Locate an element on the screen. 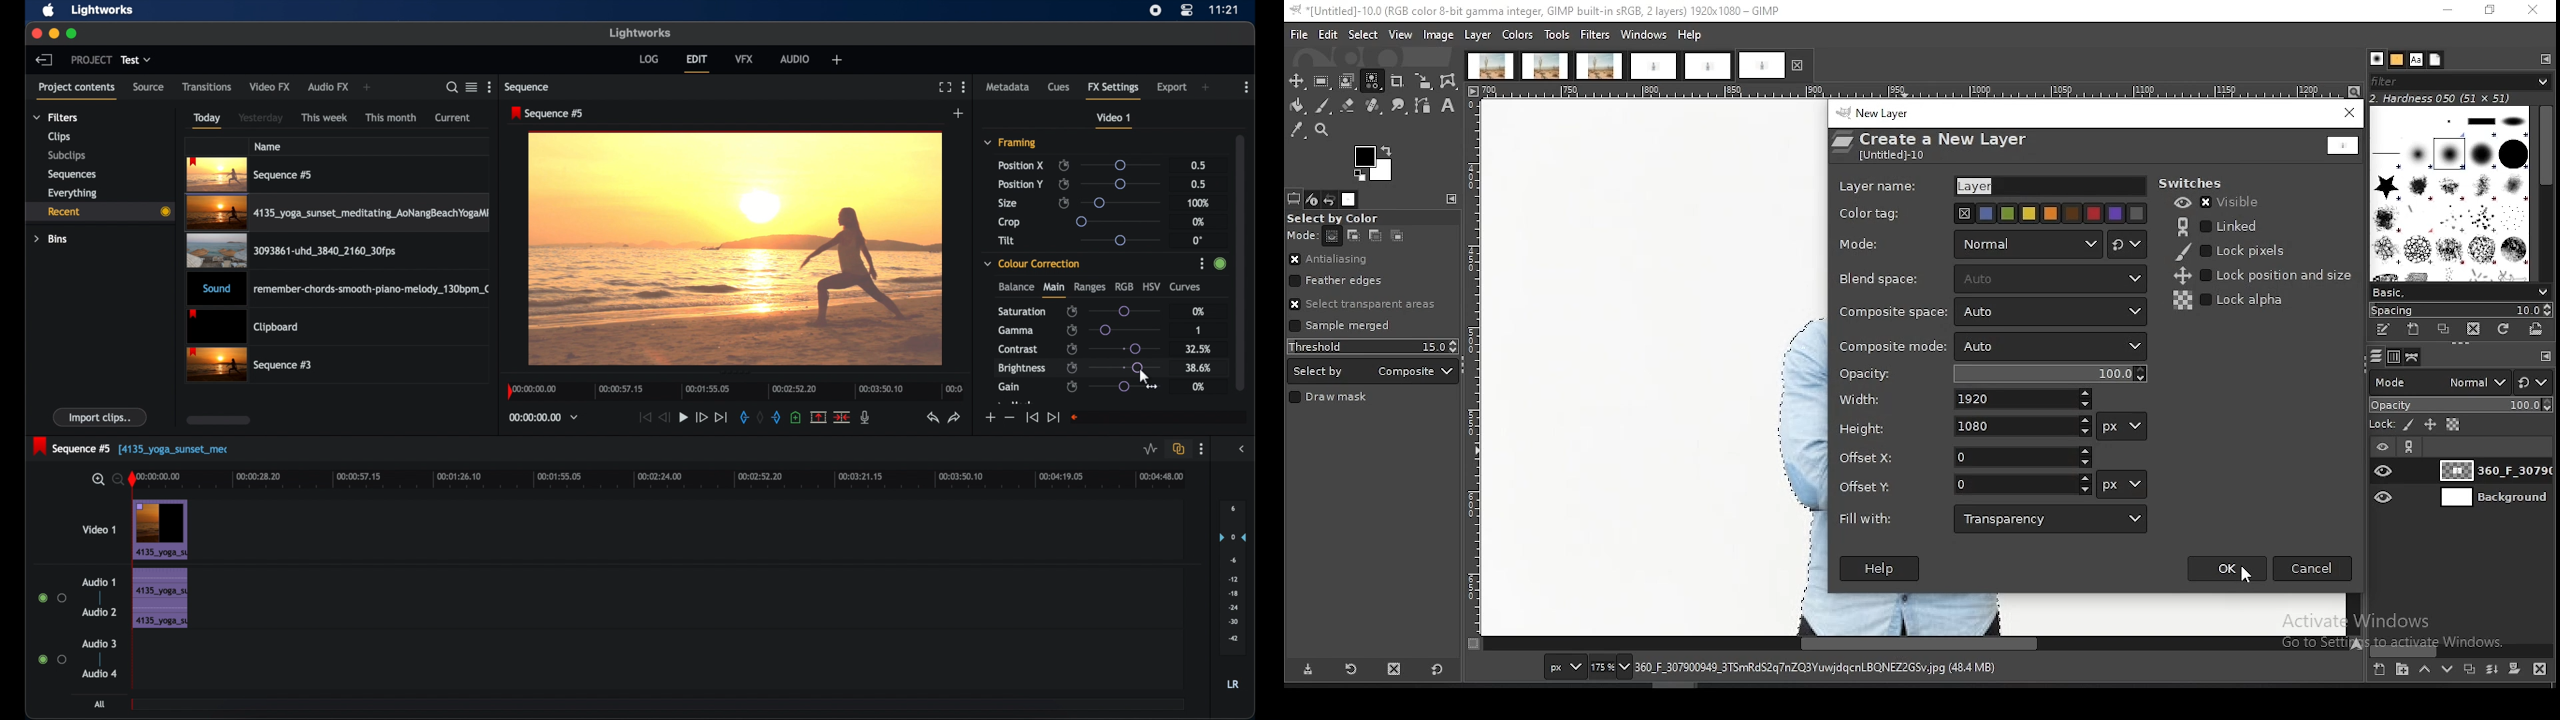  rewind is located at coordinates (665, 417).